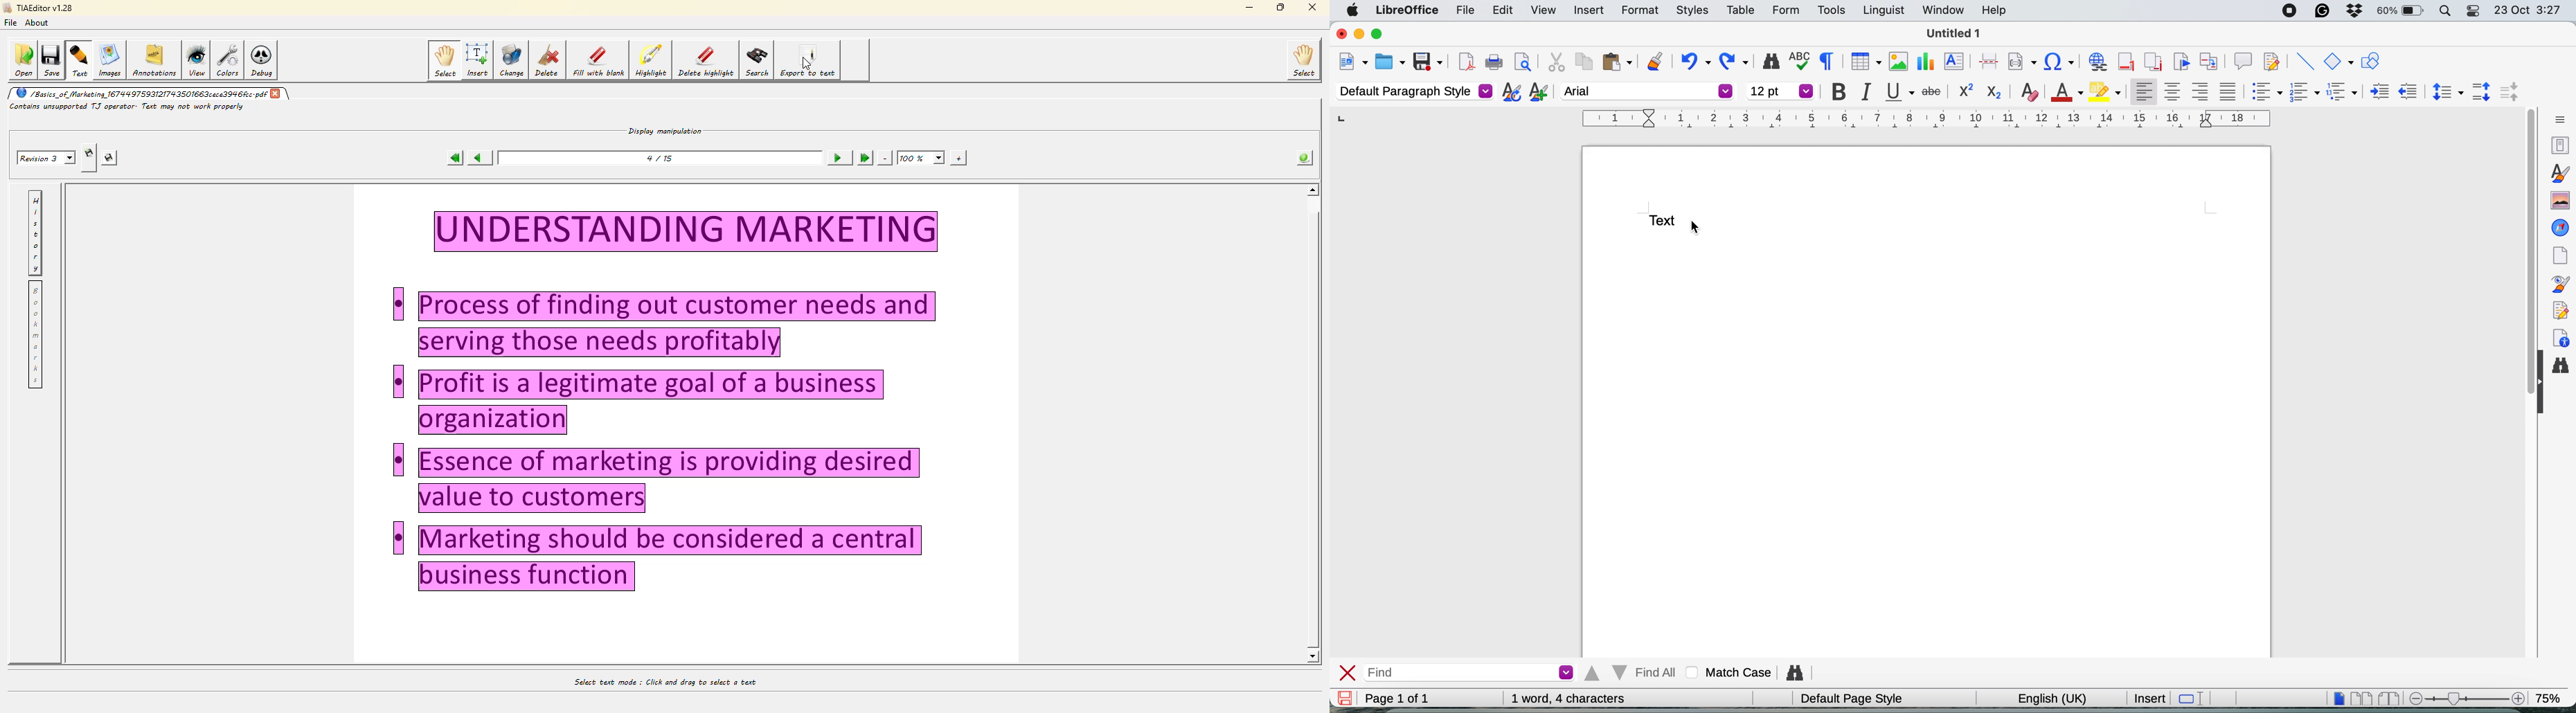 The image size is (2576, 728). Describe the element at coordinates (2388, 698) in the screenshot. I see `book view` at that location.